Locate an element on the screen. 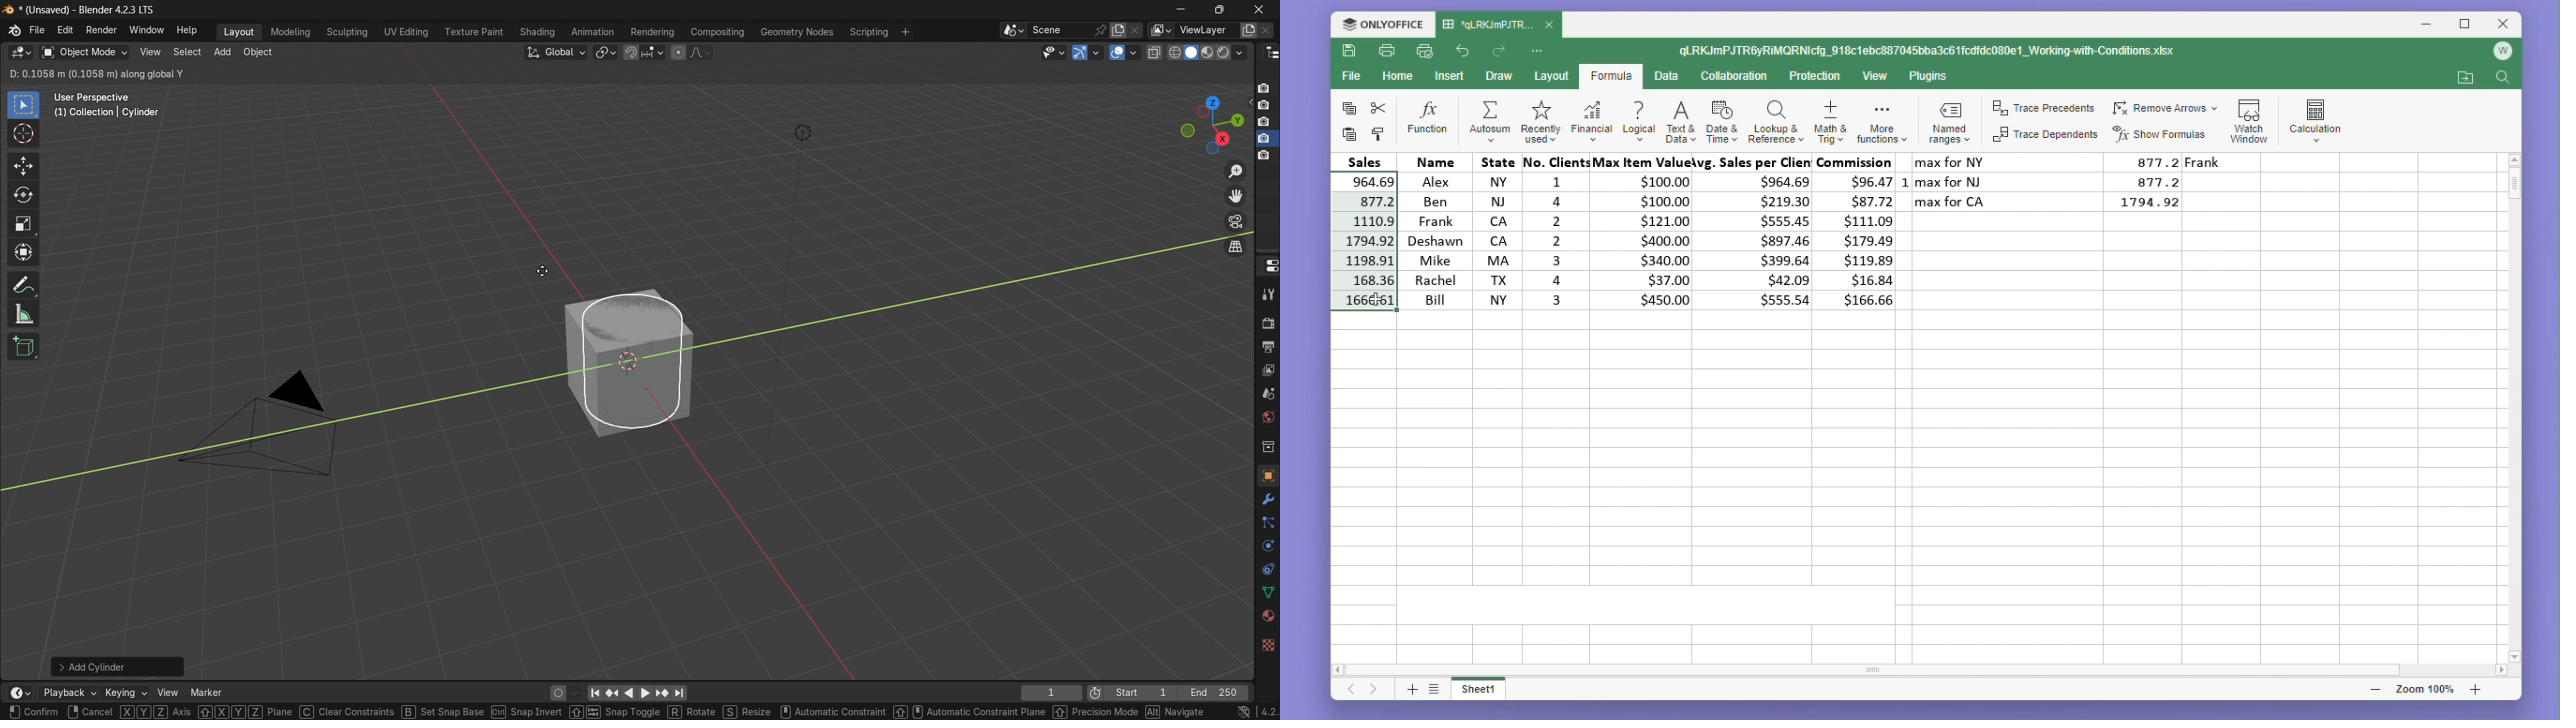 The image size is (2576, 728). proportional editing falloff is located at coordinates (700, 53).